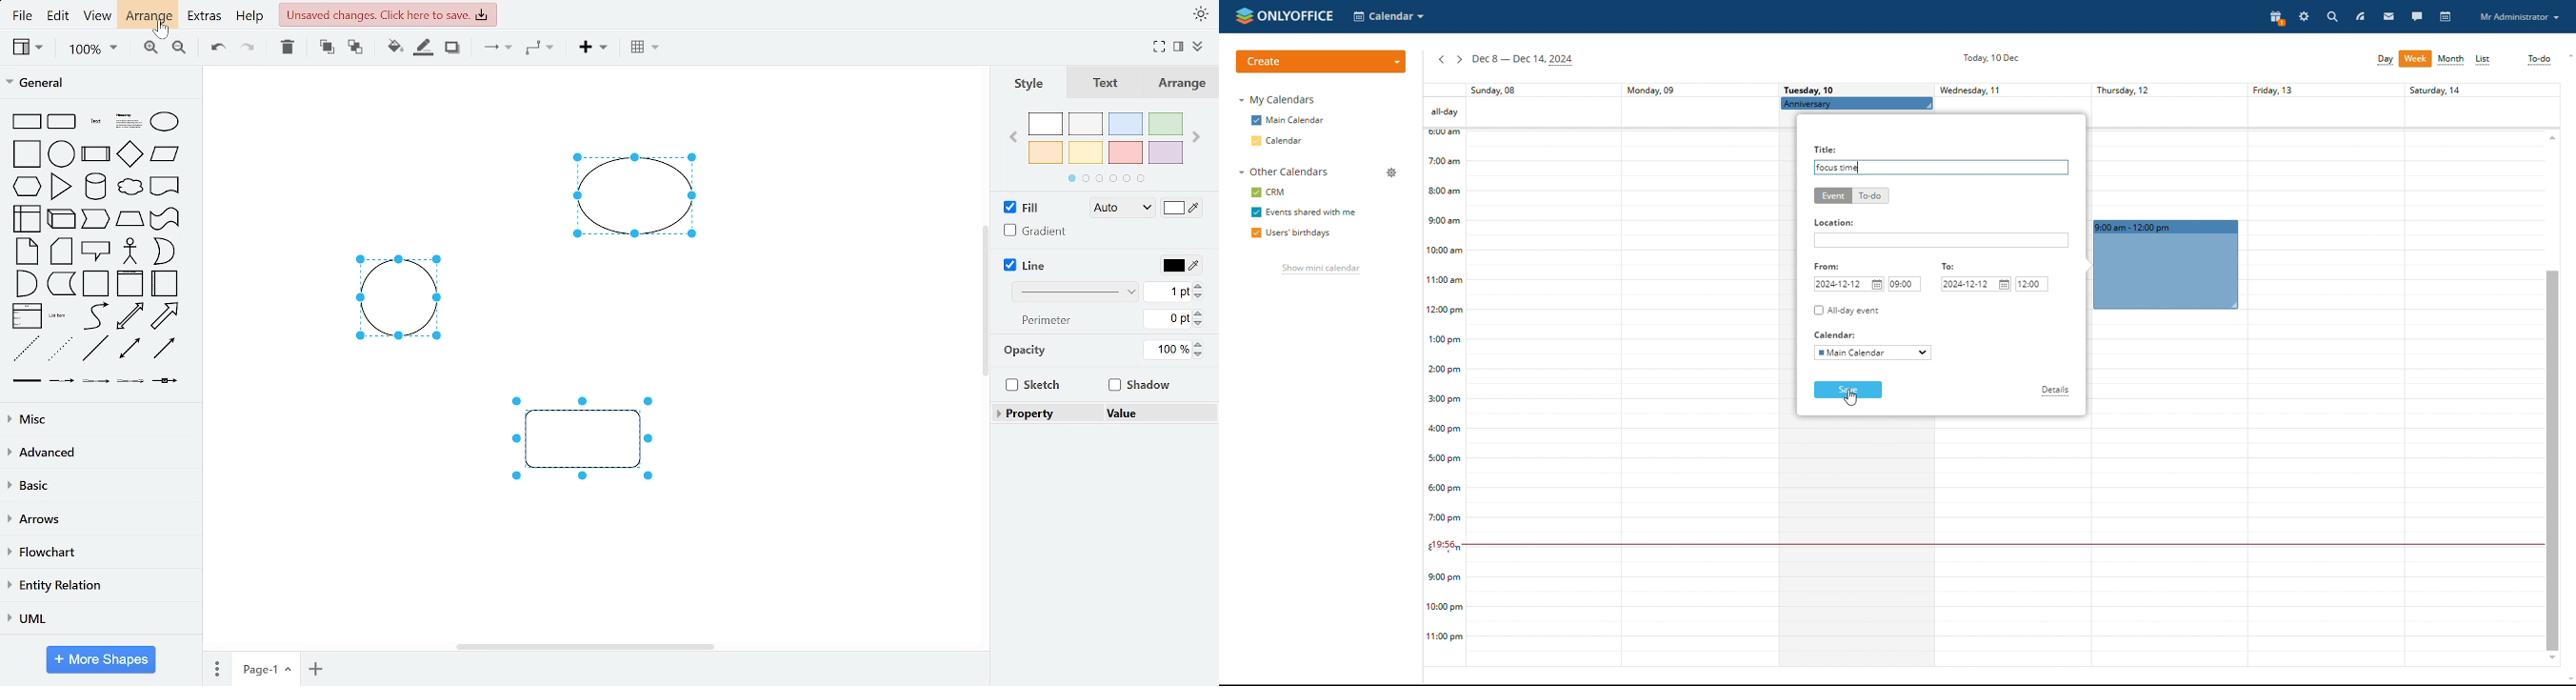 This screenshot has width=2576, height=700. I want to click on Line, so click(1026, 265).